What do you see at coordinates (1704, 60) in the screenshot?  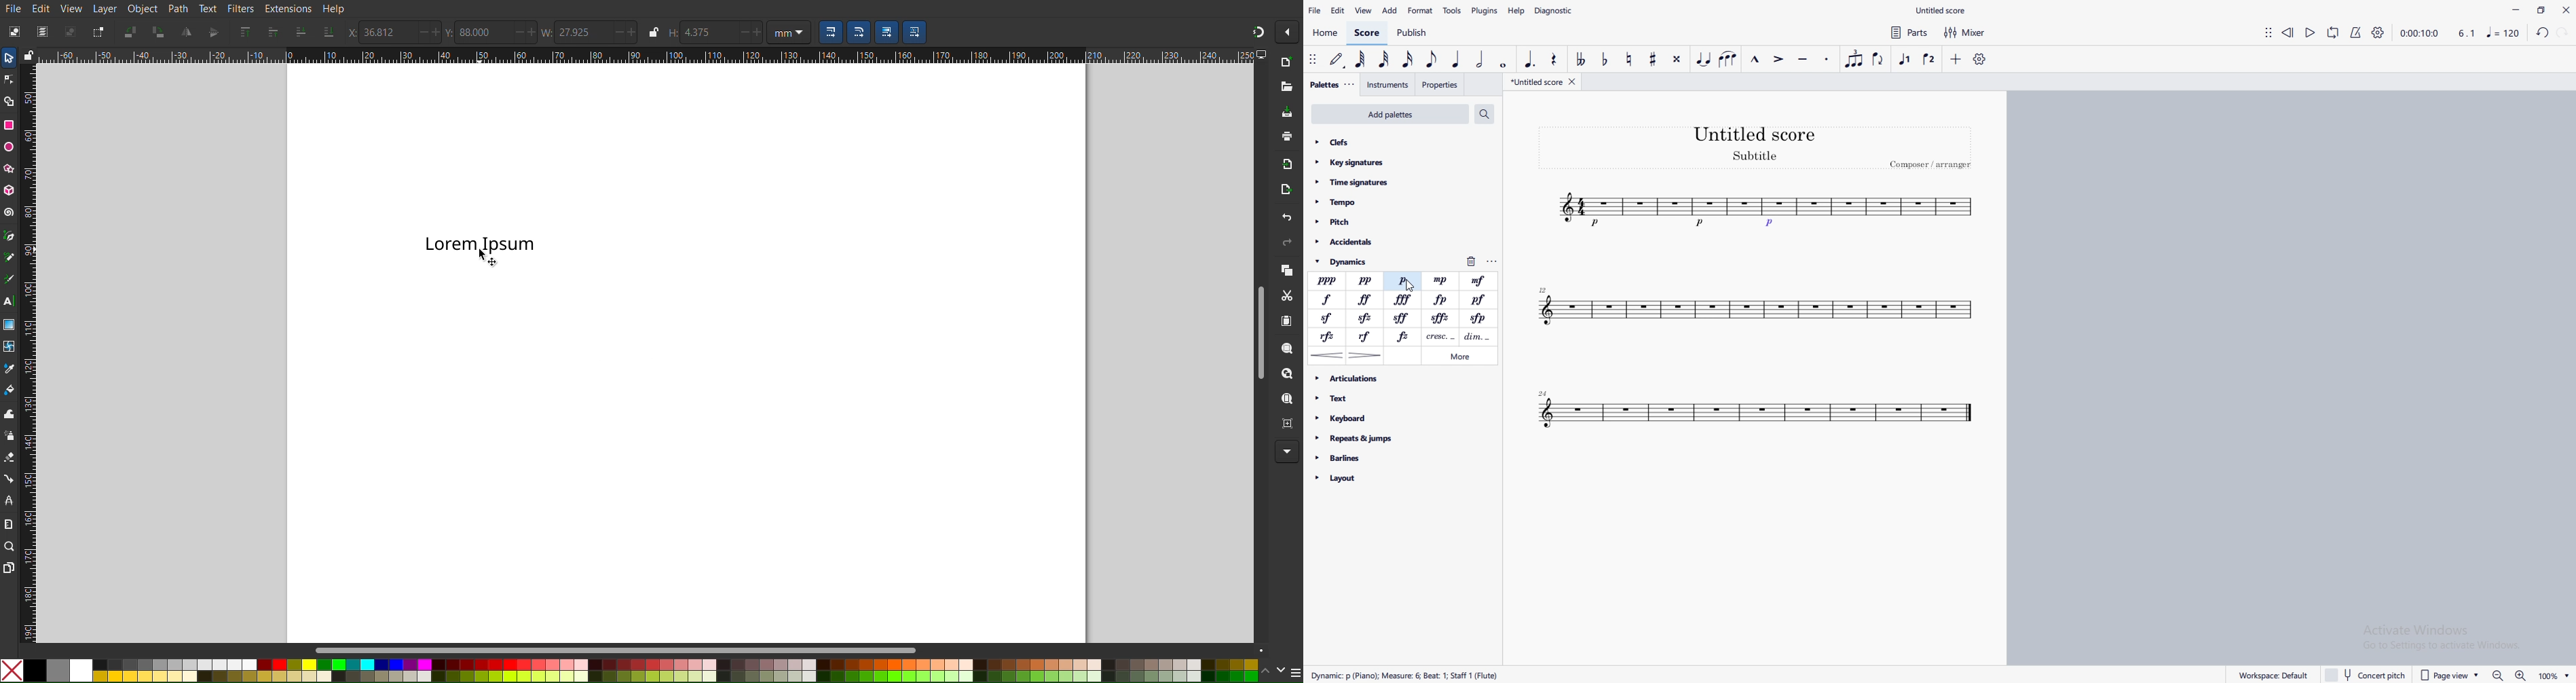 I see `tie` at bounding box center [1704, 60].